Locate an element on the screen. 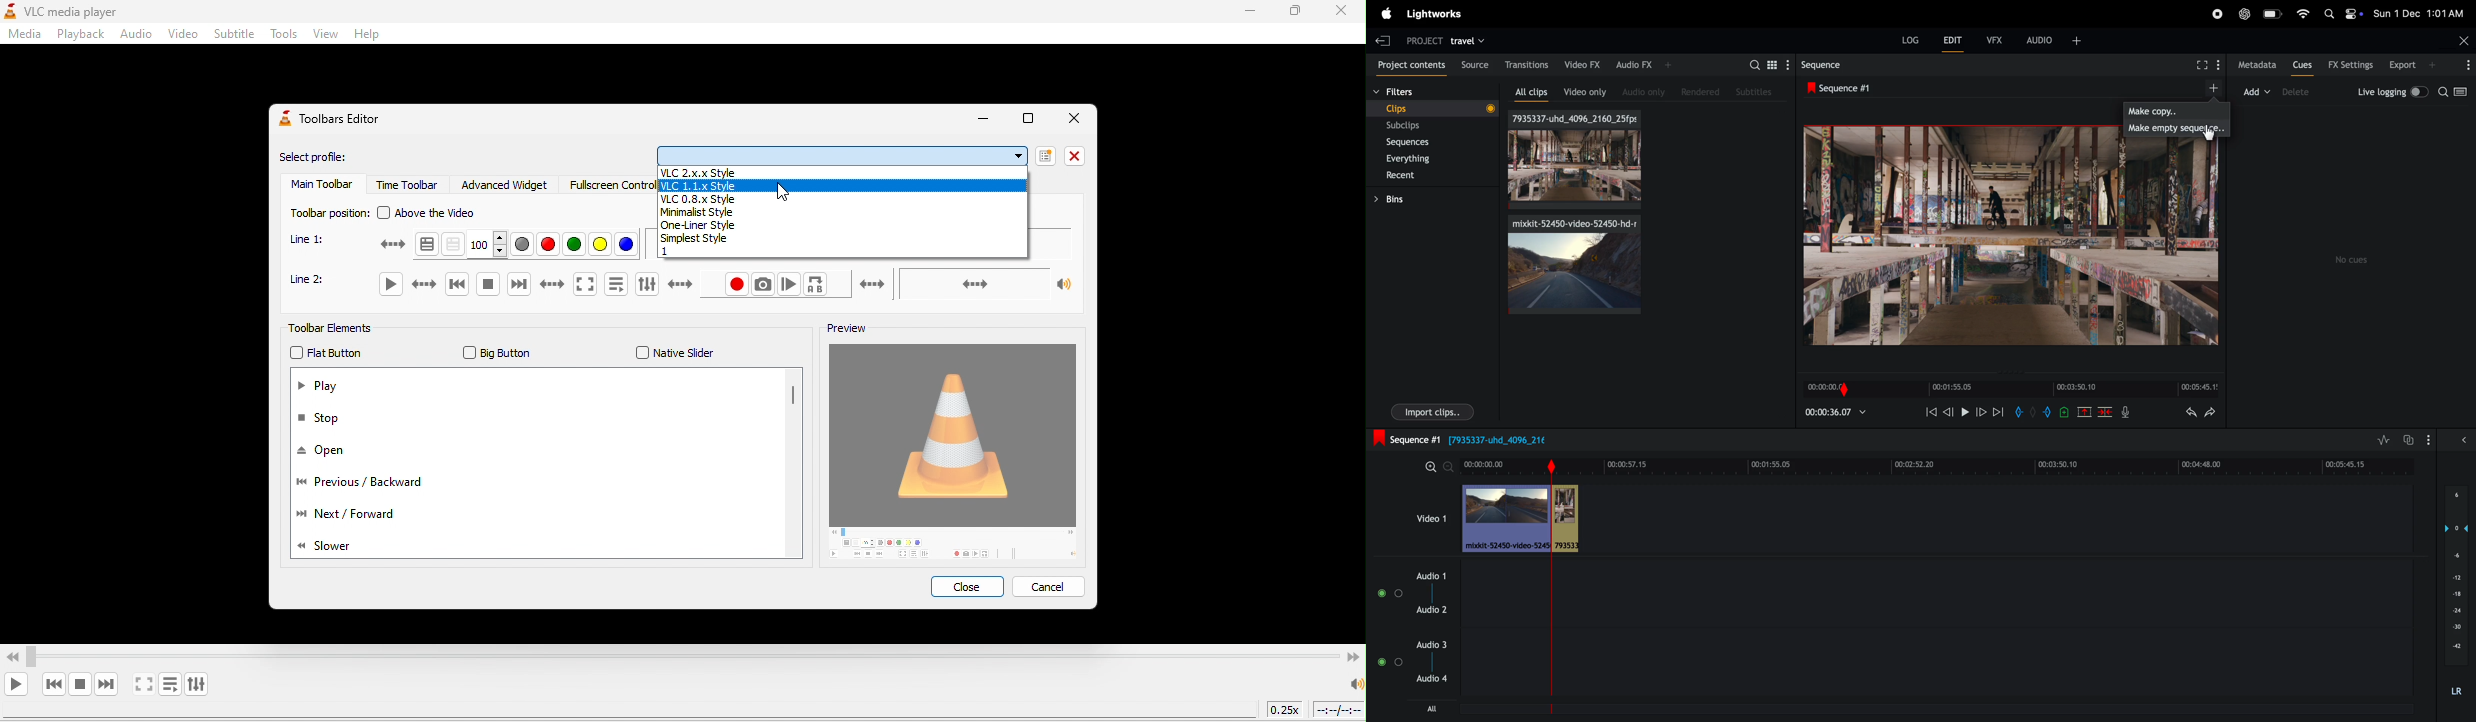 The image size is (2492, 728). options is located at coordinates (840, 156).